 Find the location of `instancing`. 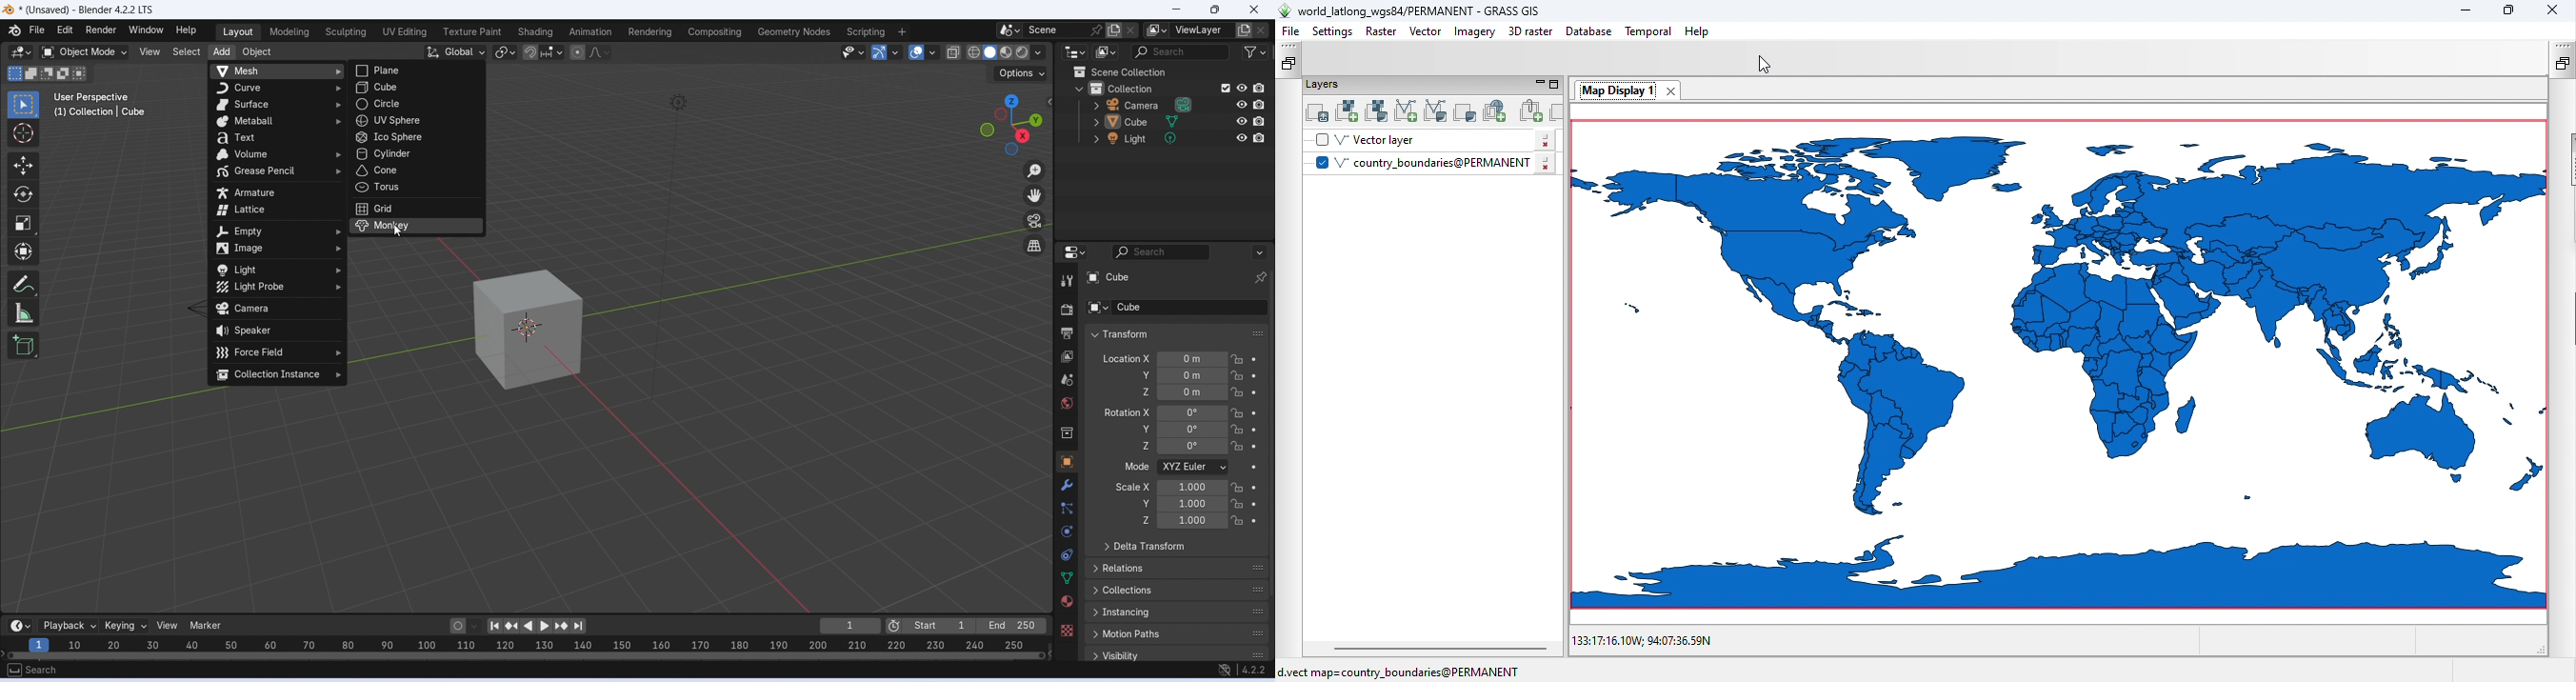

instancing is located at coordinates (1178, 612).